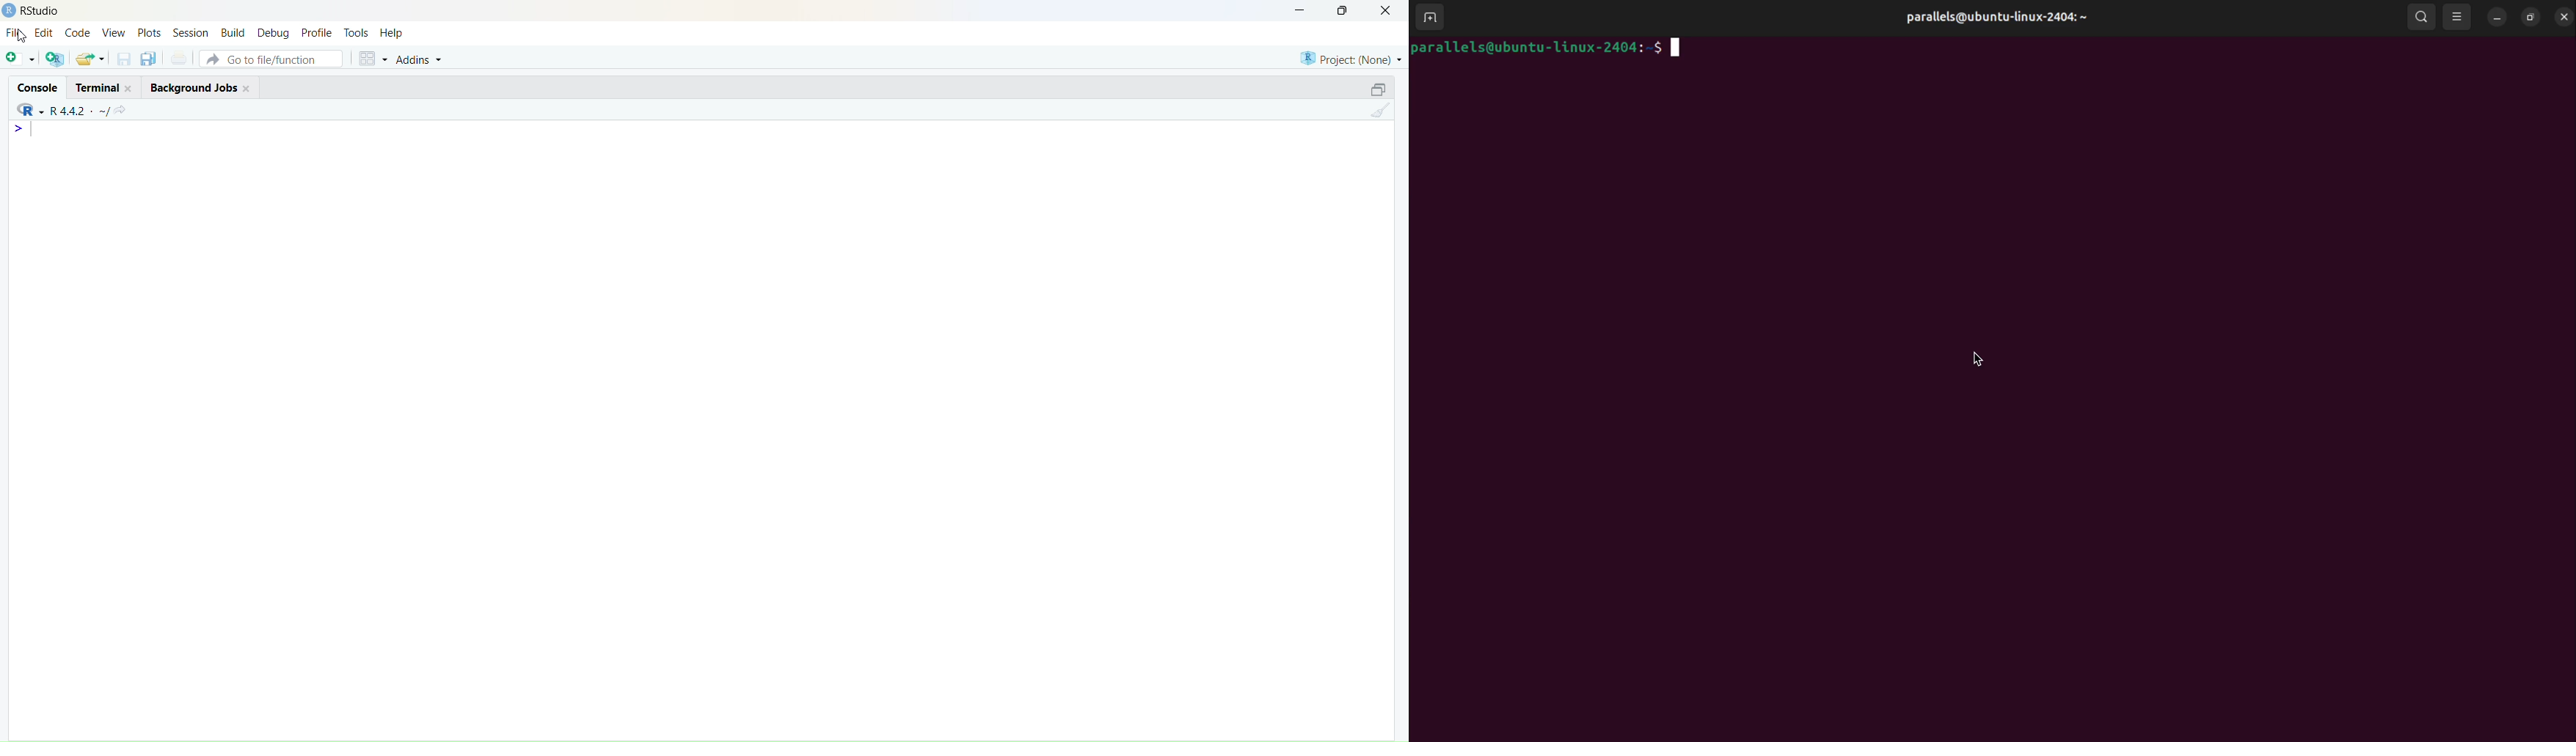  I want to click on Code, so click(79, 34).